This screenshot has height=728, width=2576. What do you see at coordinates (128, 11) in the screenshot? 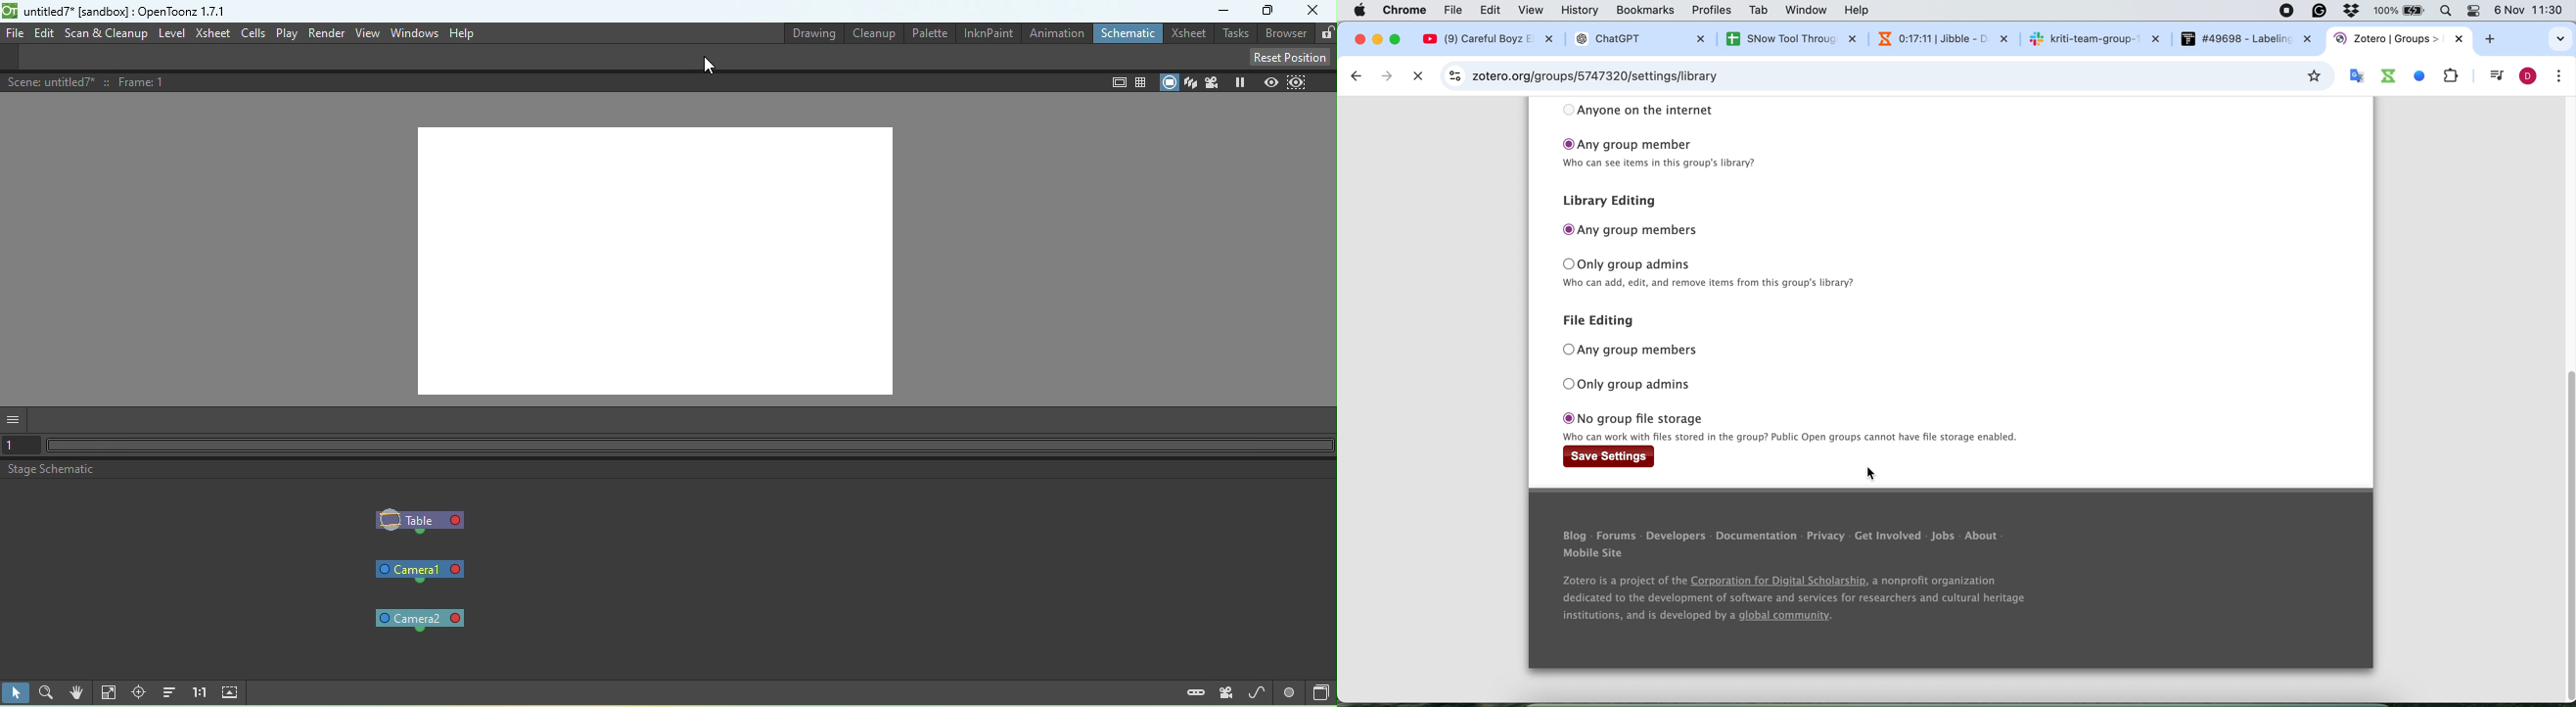
I see `File name` at bounding box center [128, 11].